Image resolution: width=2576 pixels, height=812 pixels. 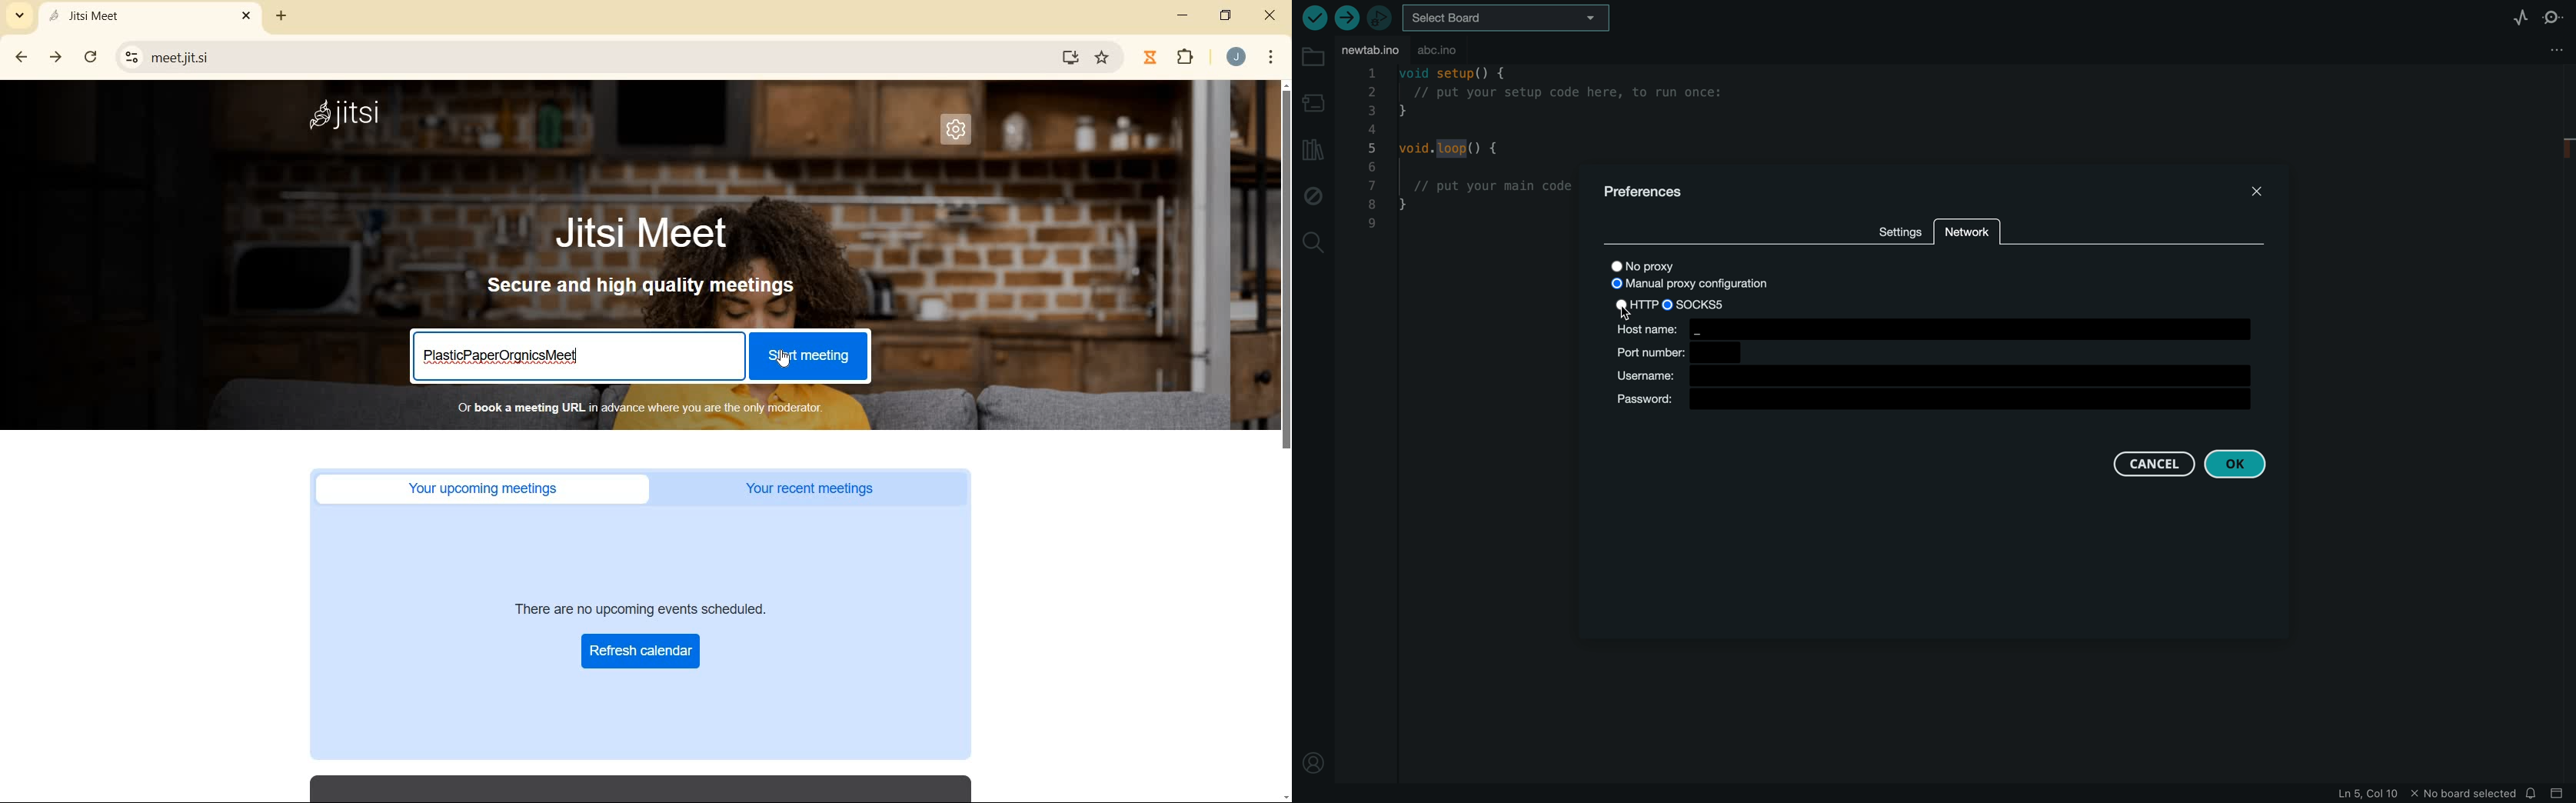 What do you see at coordinates (1380, 17) in the screenshot?
I see `debugger` at bounding box center [1380, 17].